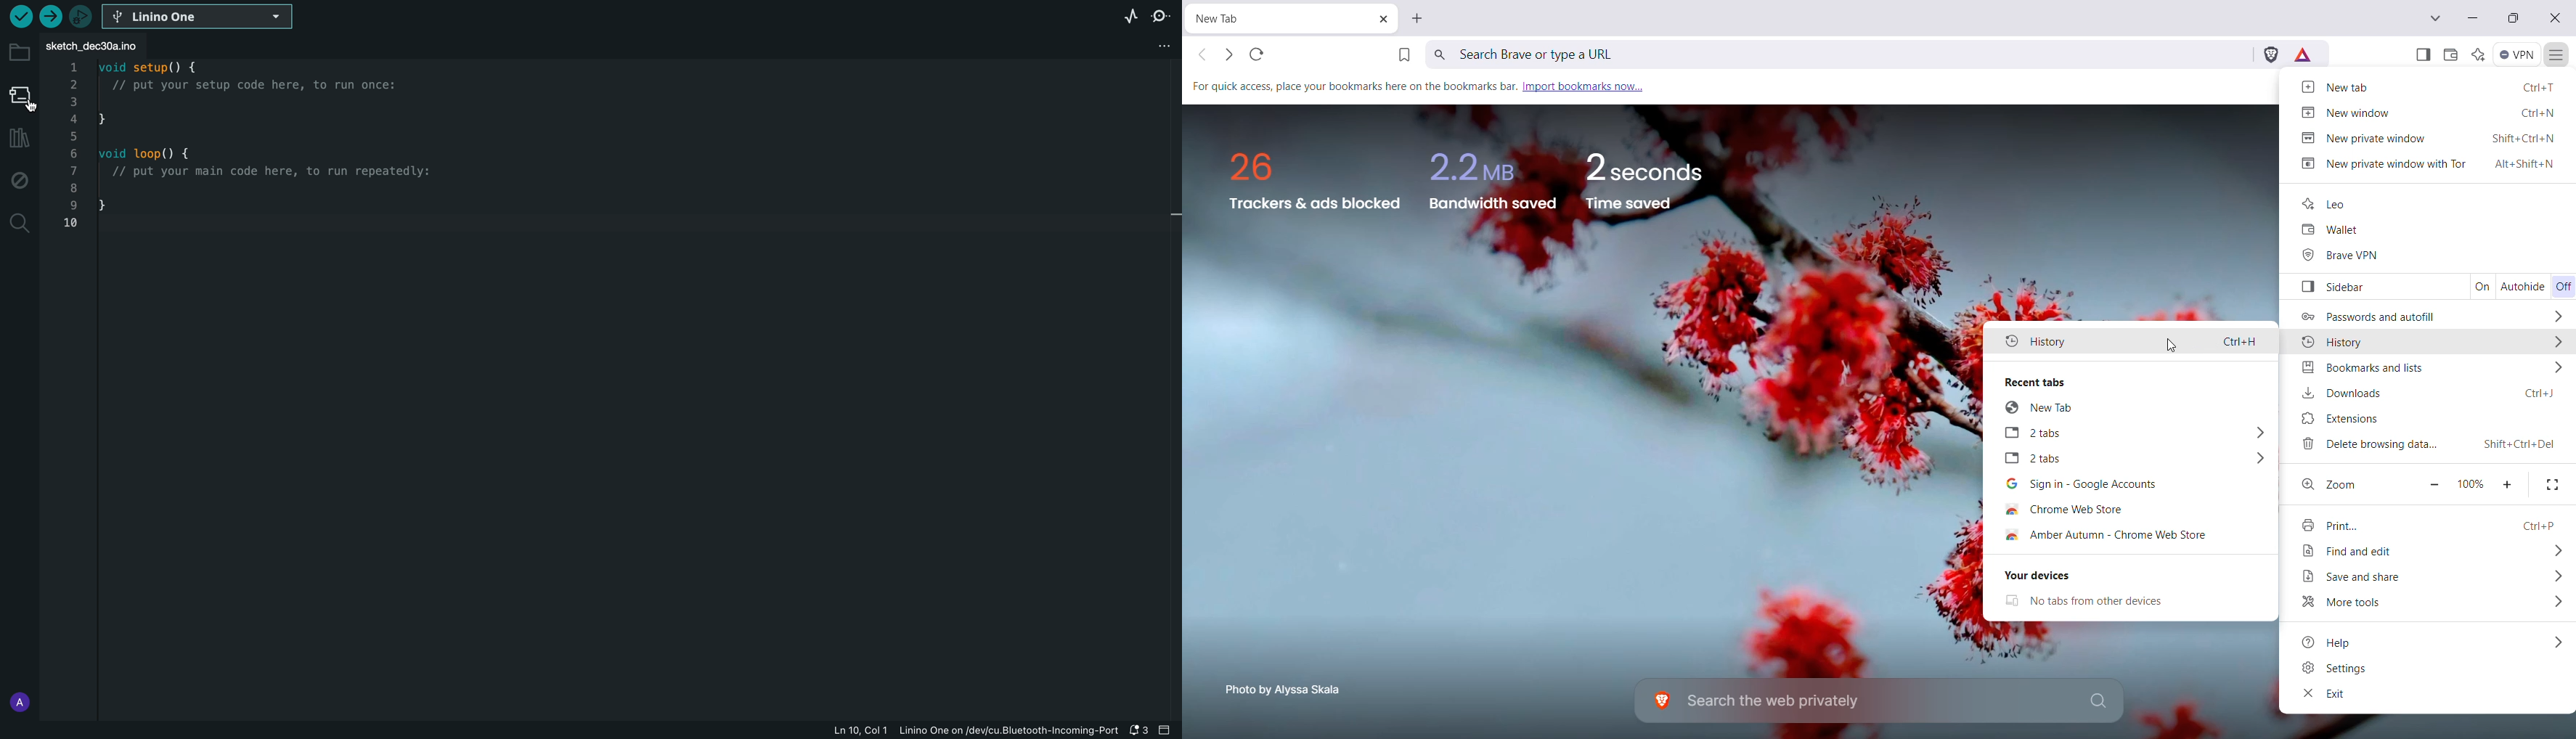 This screenshot has height=756, width=2576. Describe the element at coordinates (1402, 54) in the screenshot. I see `Bookmark this page` at that location.